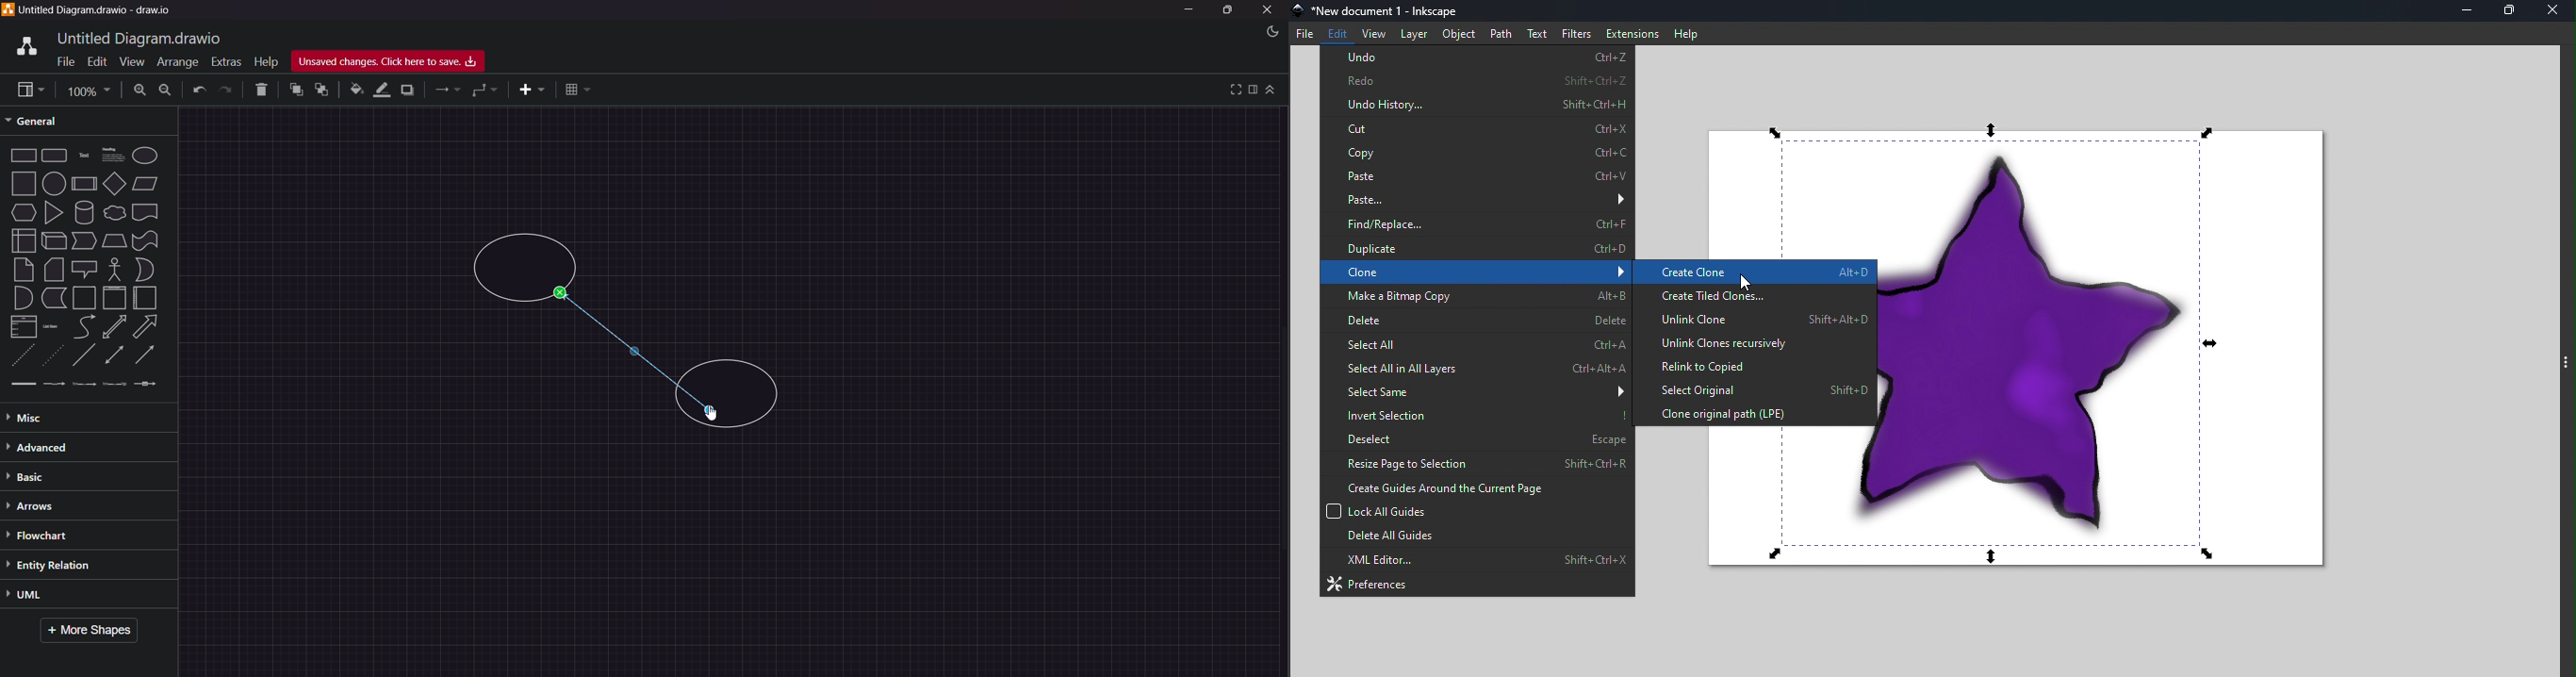 Image resolution: width=2576 pixels, height=700 pixels. Describe the element at coordinates (1501, 34) in the screenshot. I see `Path` at that location.